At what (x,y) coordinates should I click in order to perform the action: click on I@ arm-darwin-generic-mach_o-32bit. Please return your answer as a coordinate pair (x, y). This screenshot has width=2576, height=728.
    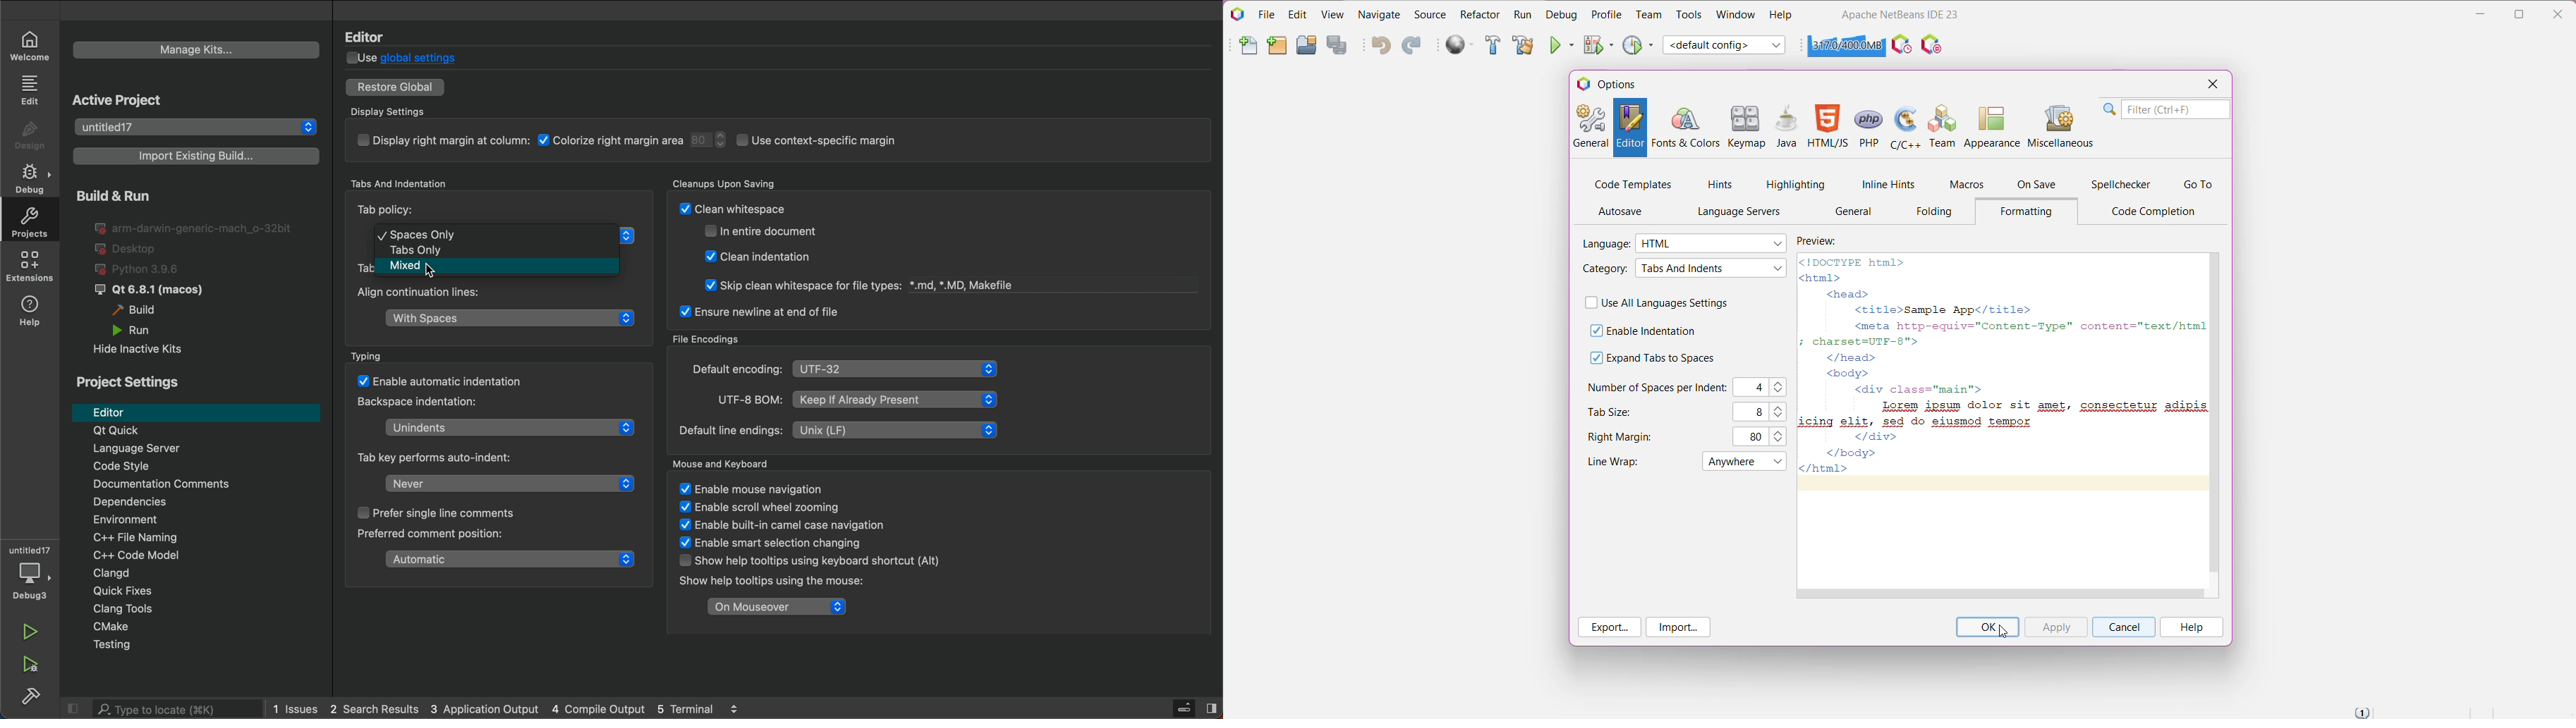
    Looking at the image, I should click on (196, 227).